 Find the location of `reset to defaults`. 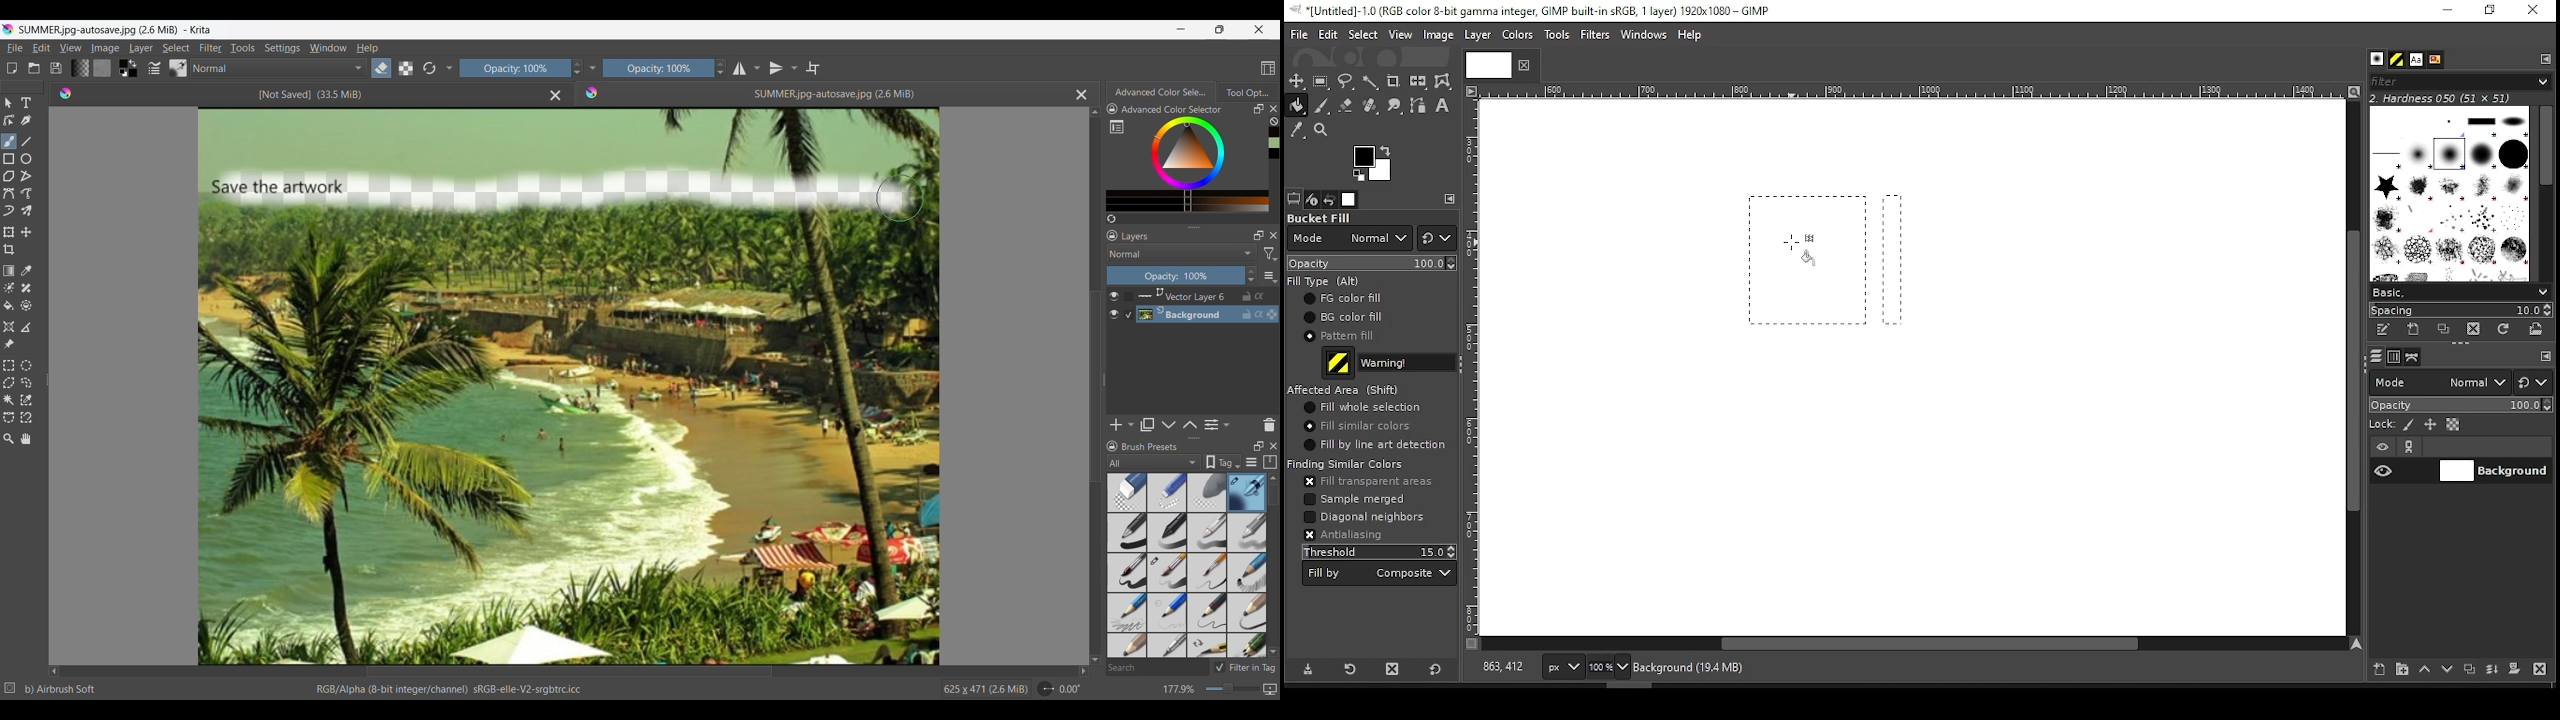

reset to defaults is located at coordinates (1436, 670).